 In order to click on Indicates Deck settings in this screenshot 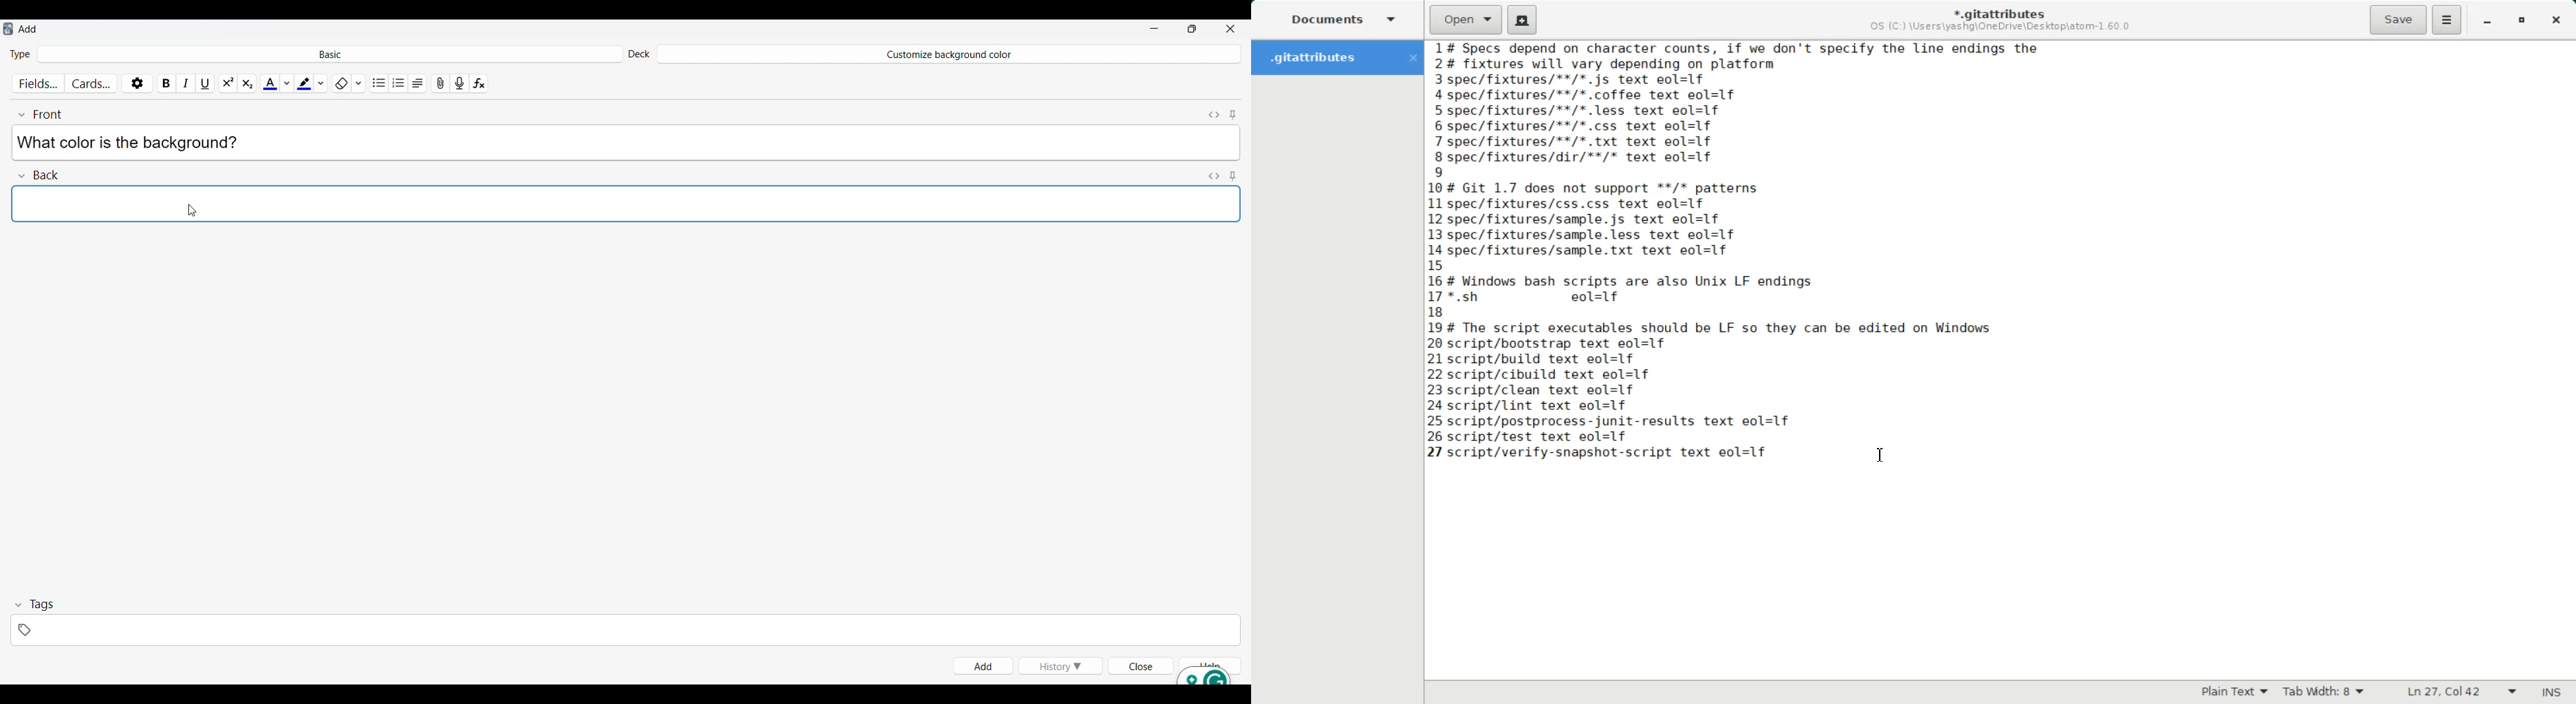, I will do `click(639, 54)`.